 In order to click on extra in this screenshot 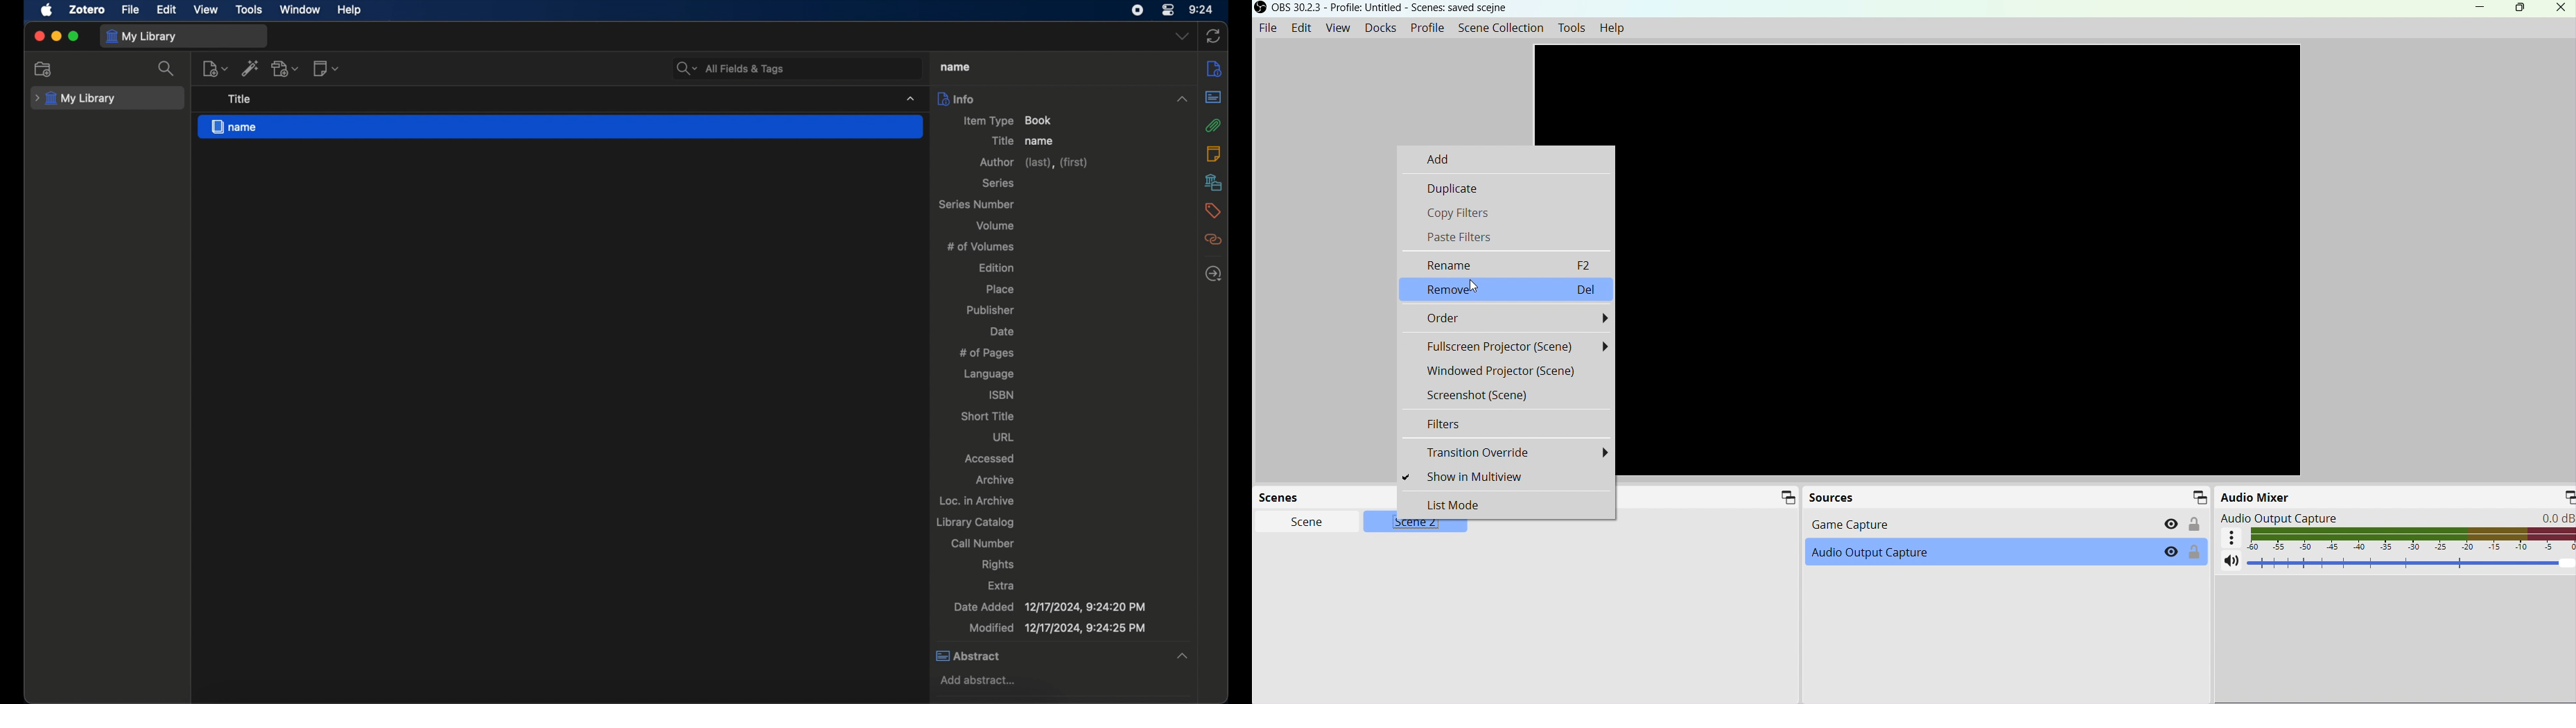, I will do `click(1002, 585)`.